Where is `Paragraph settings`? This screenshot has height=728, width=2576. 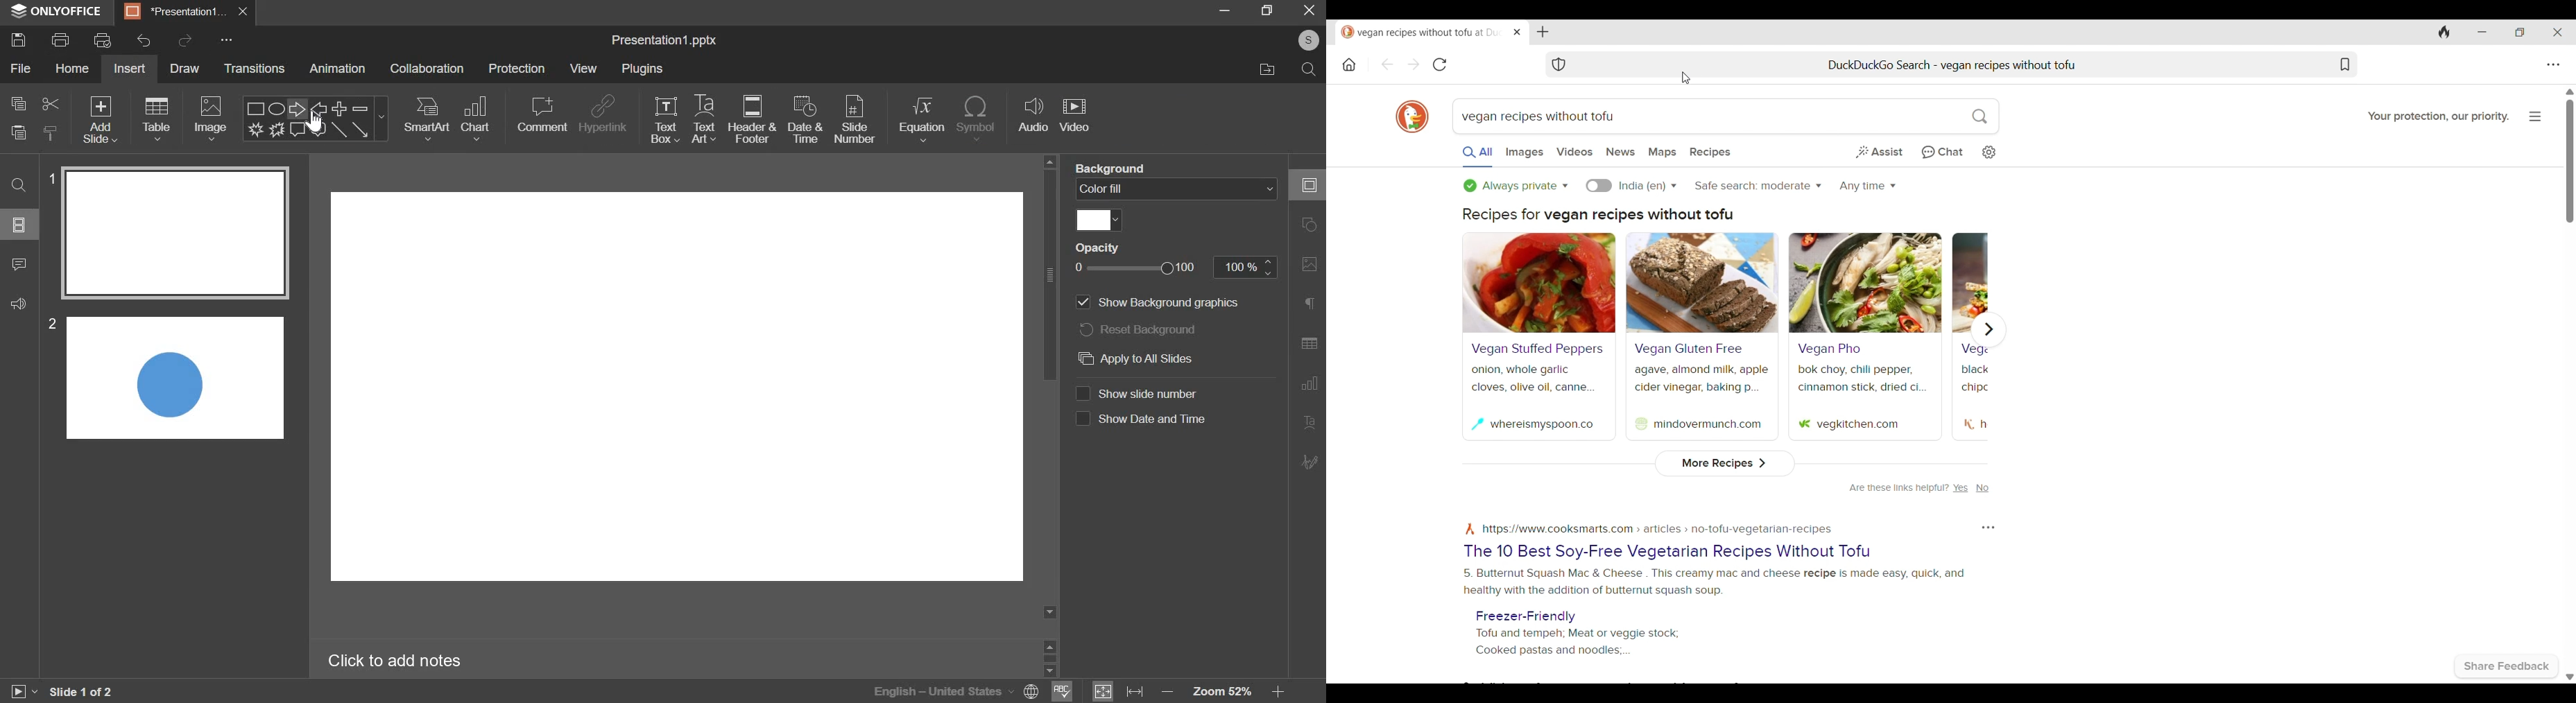
Paragraph settings is located at coordinates (1308, 302).